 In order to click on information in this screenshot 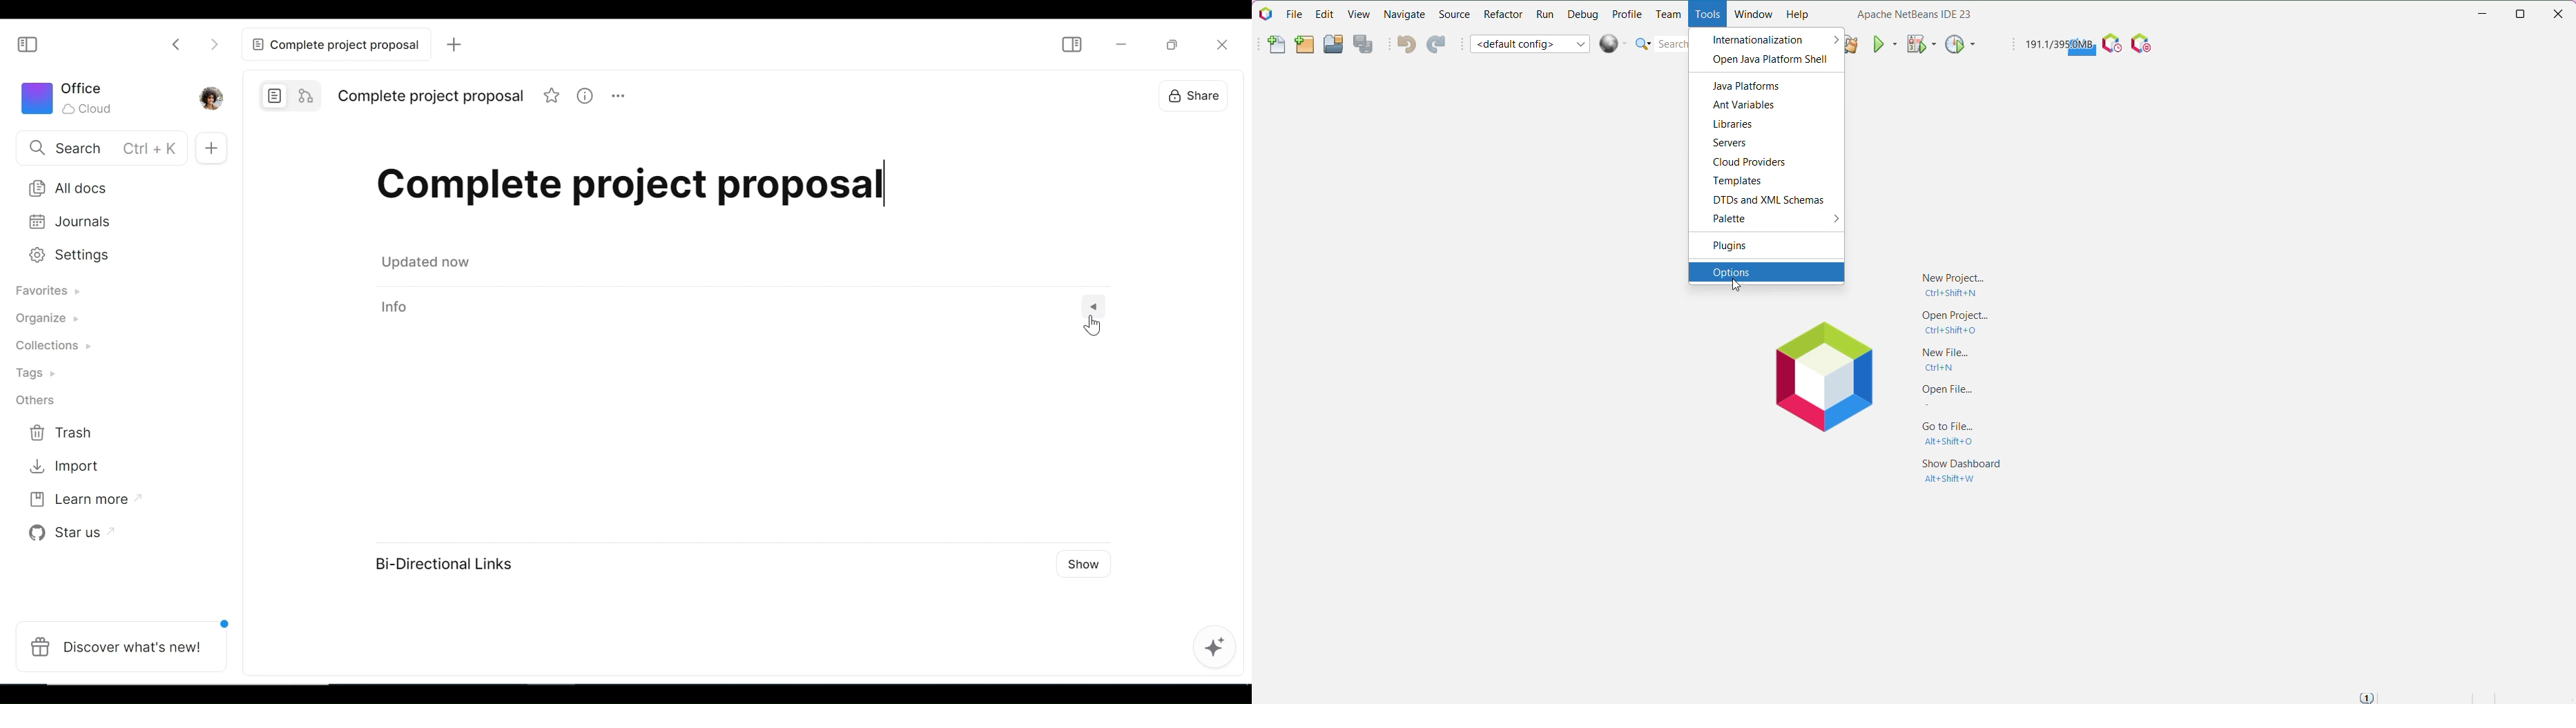, I will do `click(587, 96)`.